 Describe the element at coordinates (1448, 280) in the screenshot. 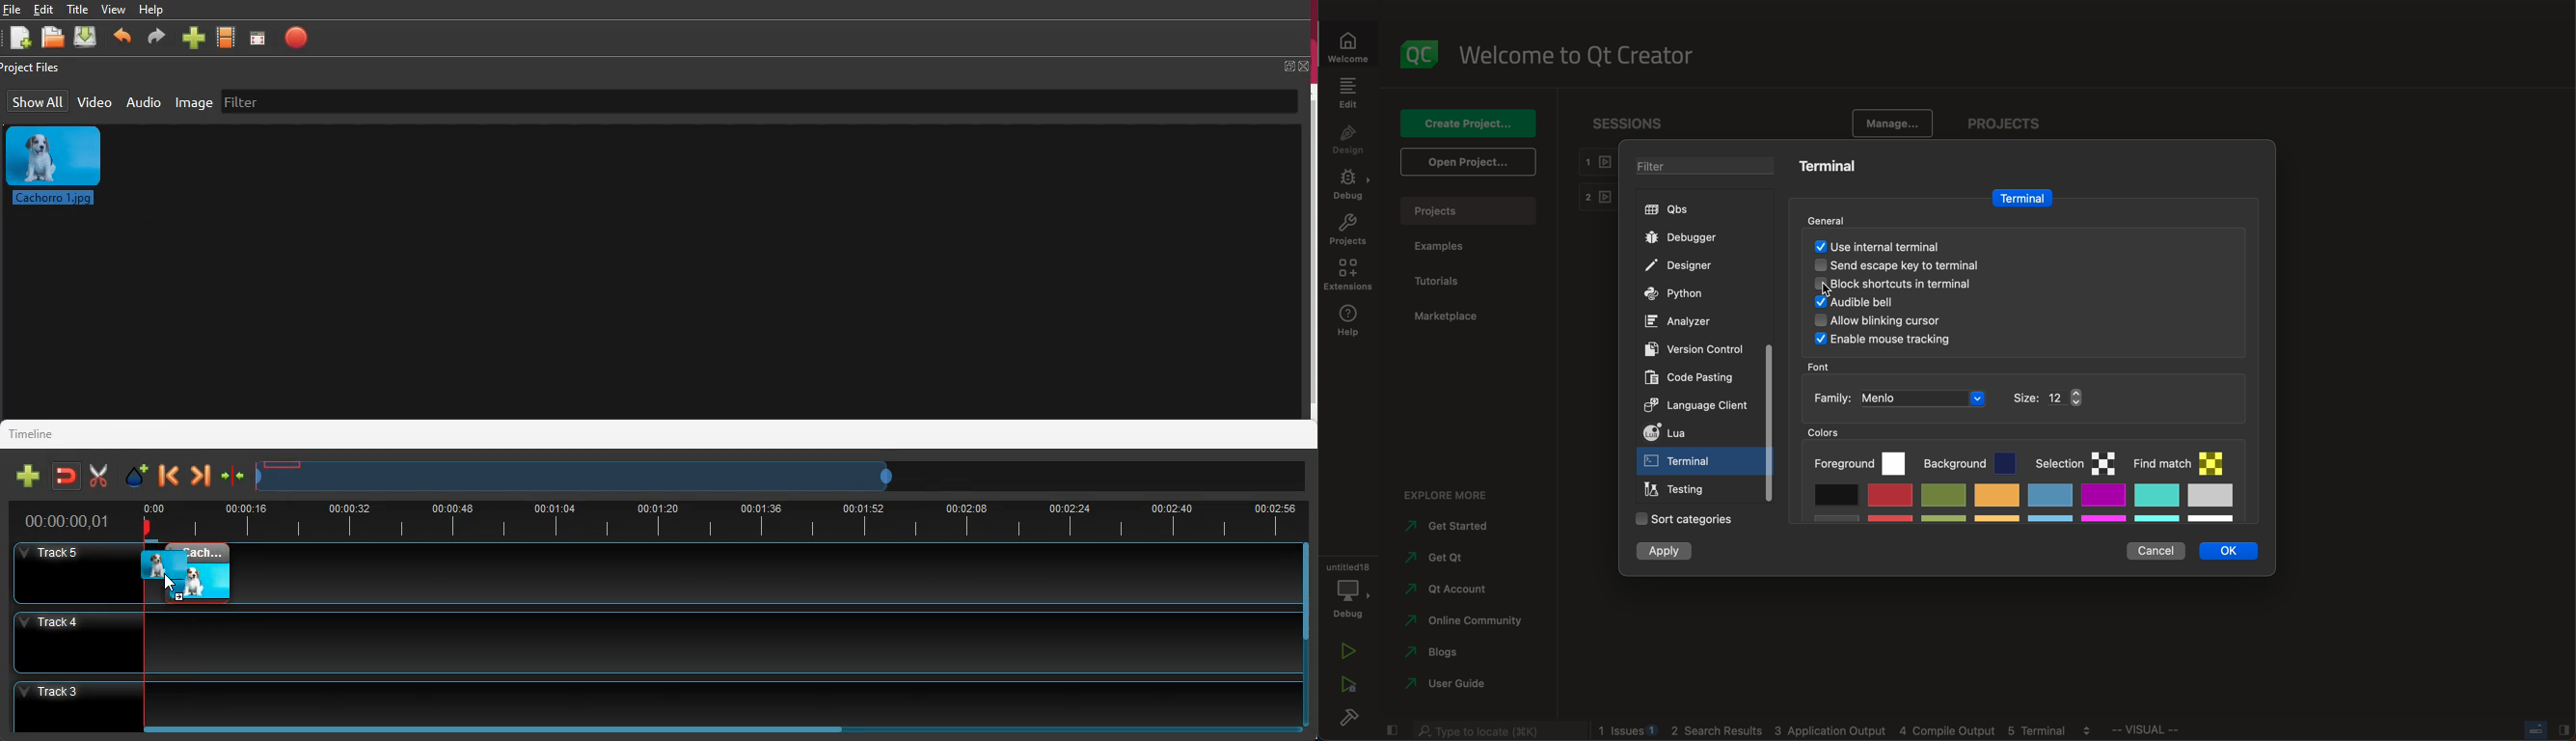

I see `tutorials` at that location.